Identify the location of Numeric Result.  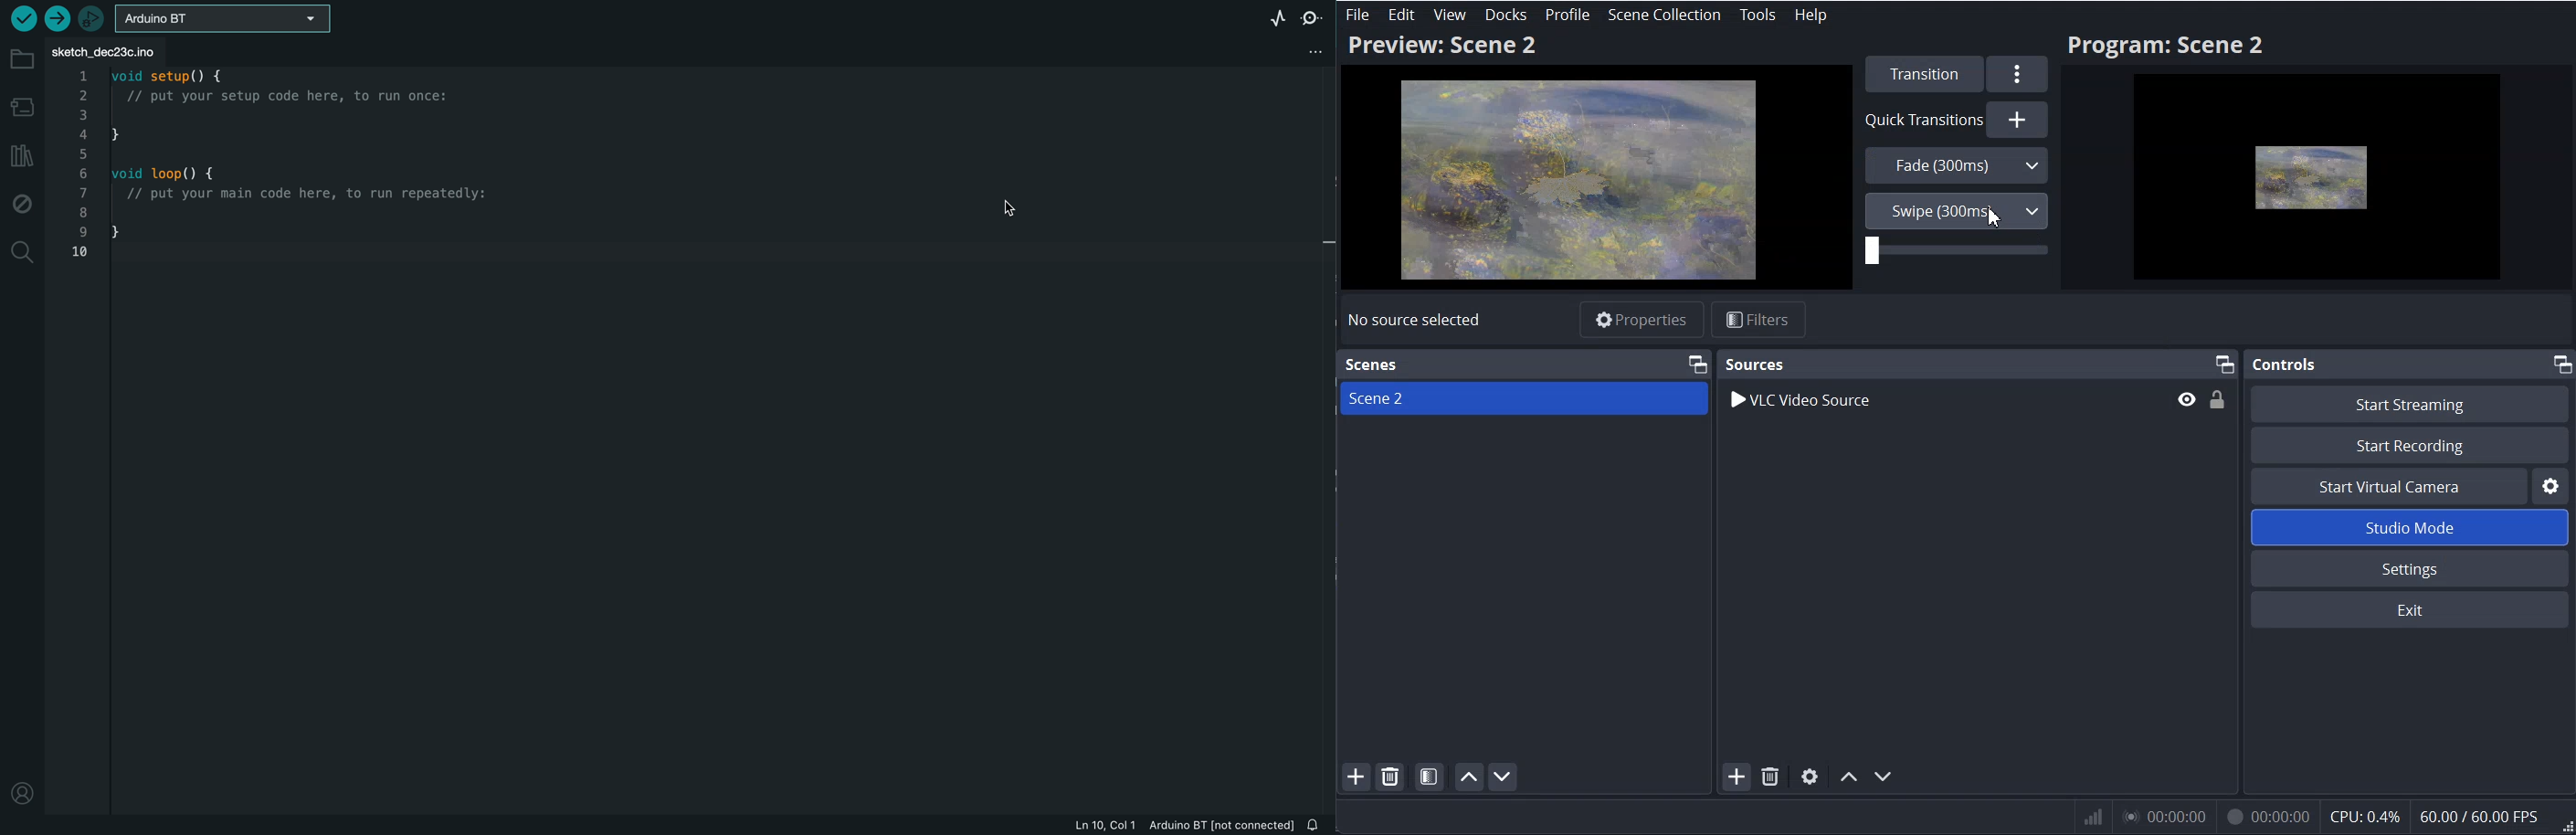
(2324, 815).